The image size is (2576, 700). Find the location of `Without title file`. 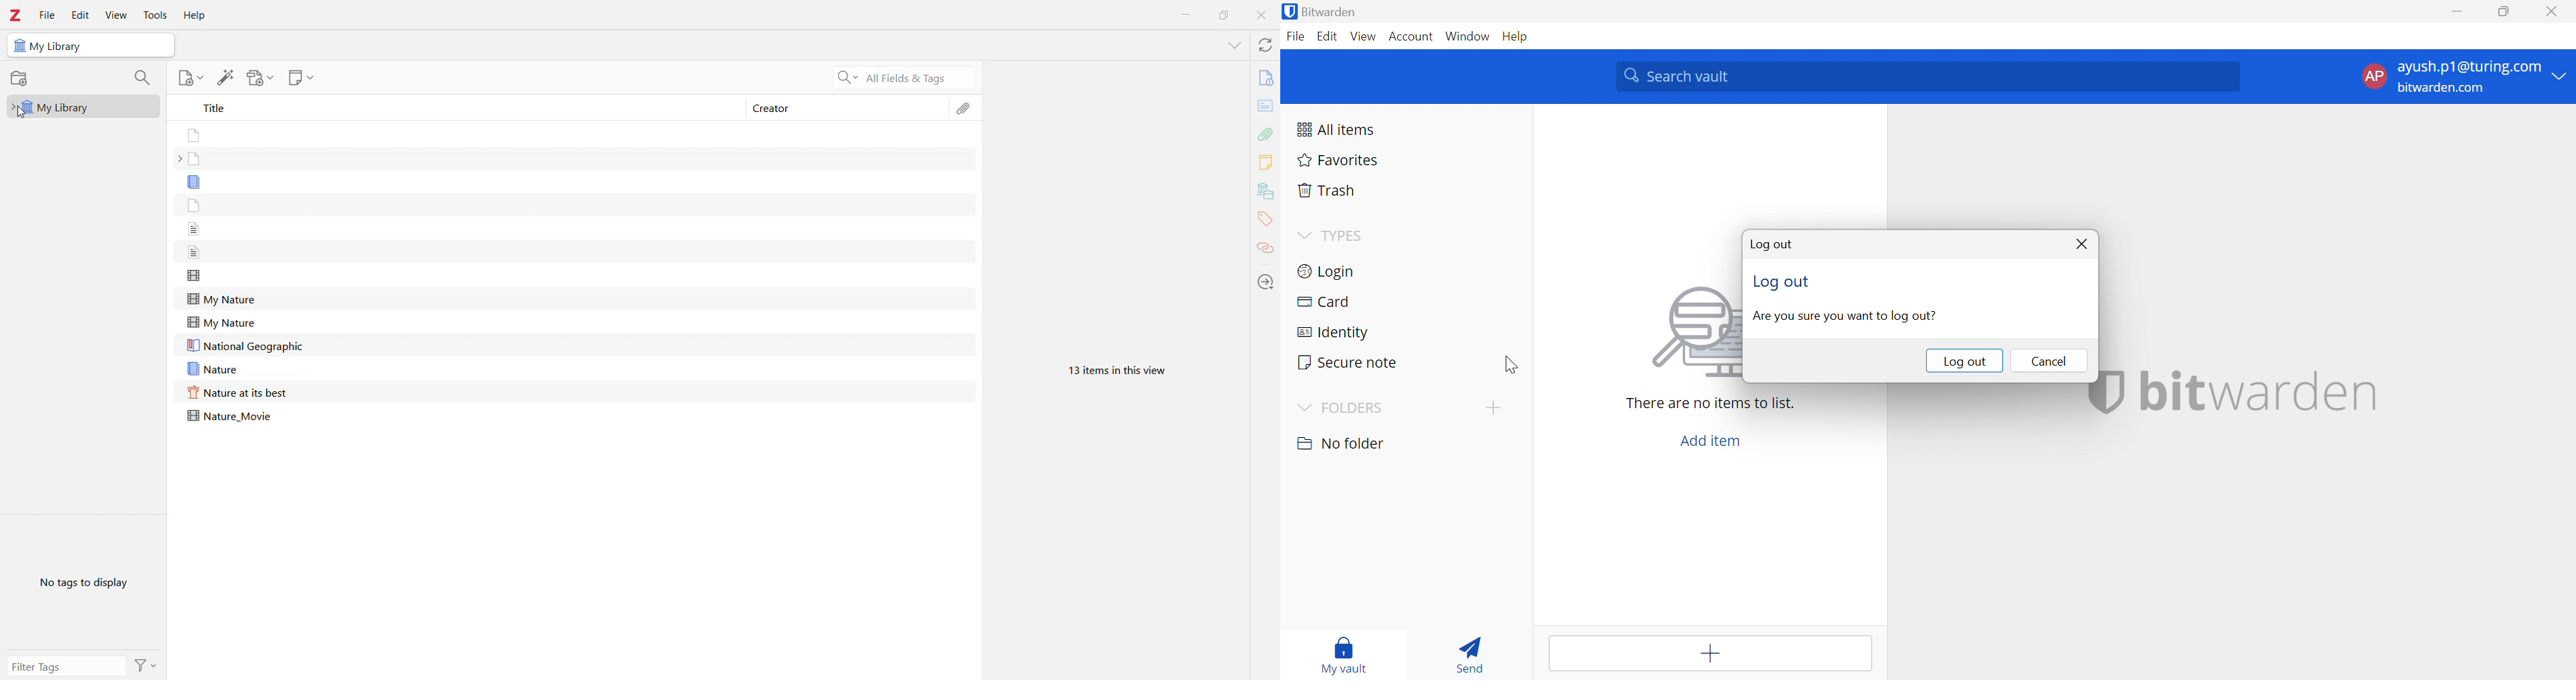

Without title file is located at coordinates (203, 275).